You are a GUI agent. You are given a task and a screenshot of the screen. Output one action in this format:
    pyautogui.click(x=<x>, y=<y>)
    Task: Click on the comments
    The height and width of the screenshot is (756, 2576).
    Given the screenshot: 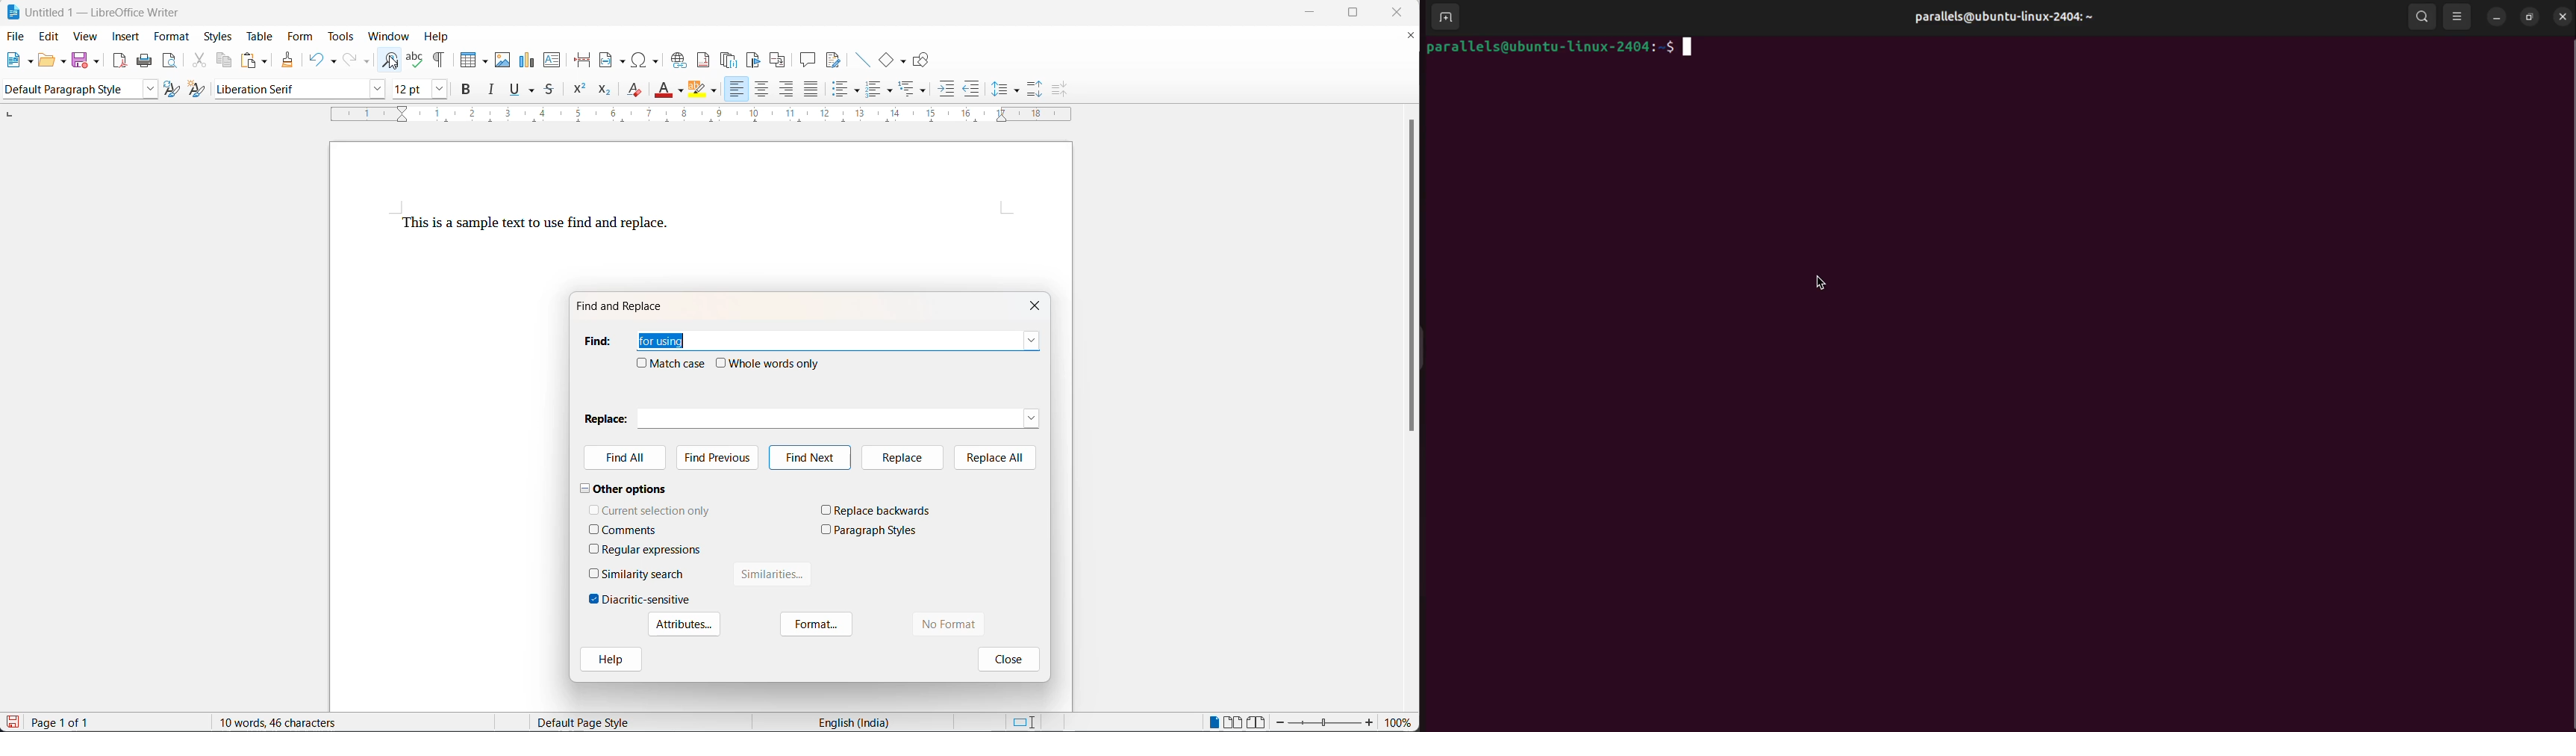 What is the action you would take?
    pyautogui.click(x=630, y=530)
    